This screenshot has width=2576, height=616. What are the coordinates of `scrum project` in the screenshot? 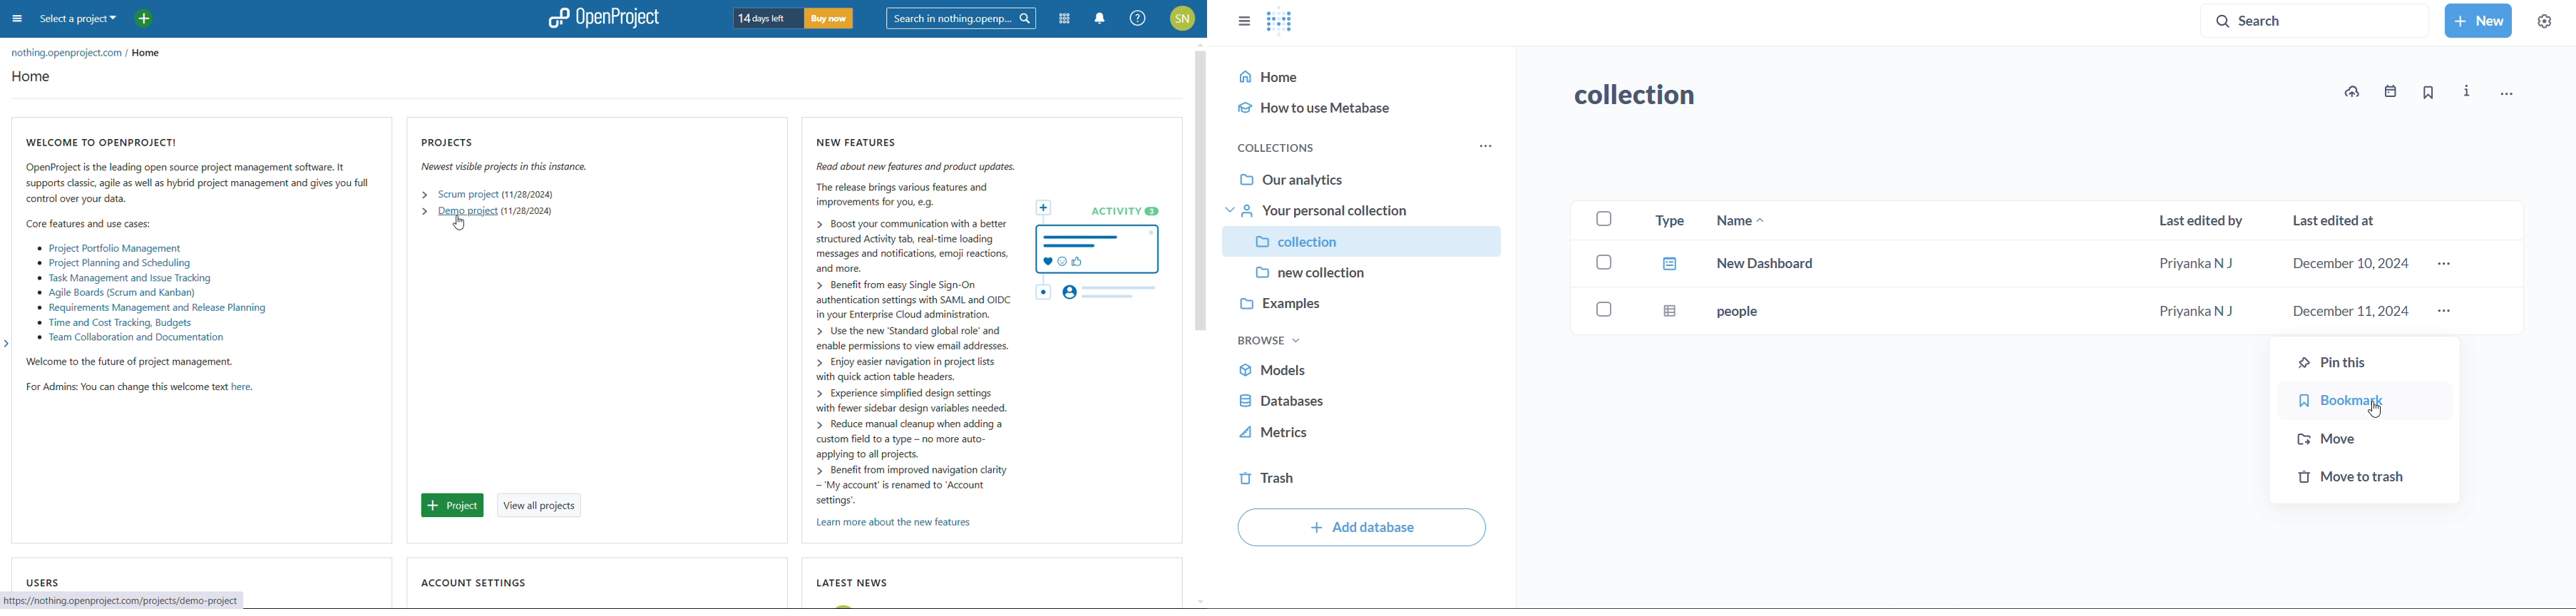 It's located at (467, 195).